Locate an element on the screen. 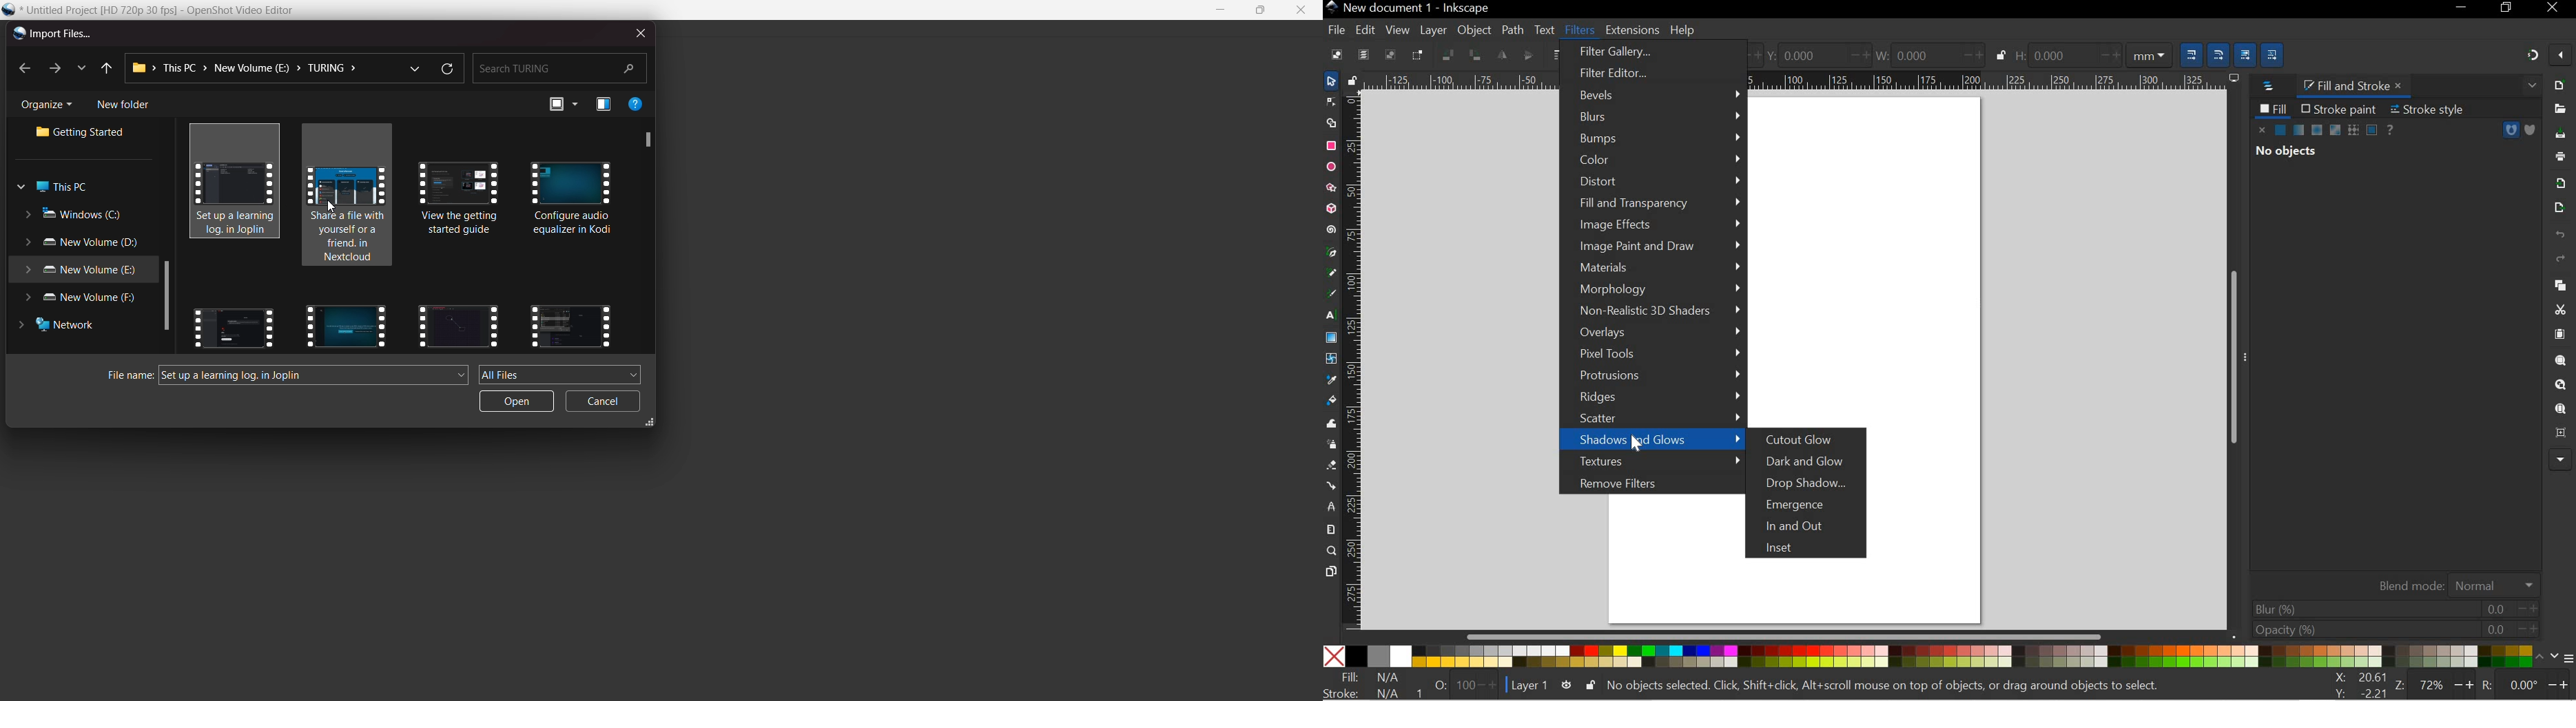  ZOOM OUT OR ZOOM IN is located at coordinates (2436, 685).